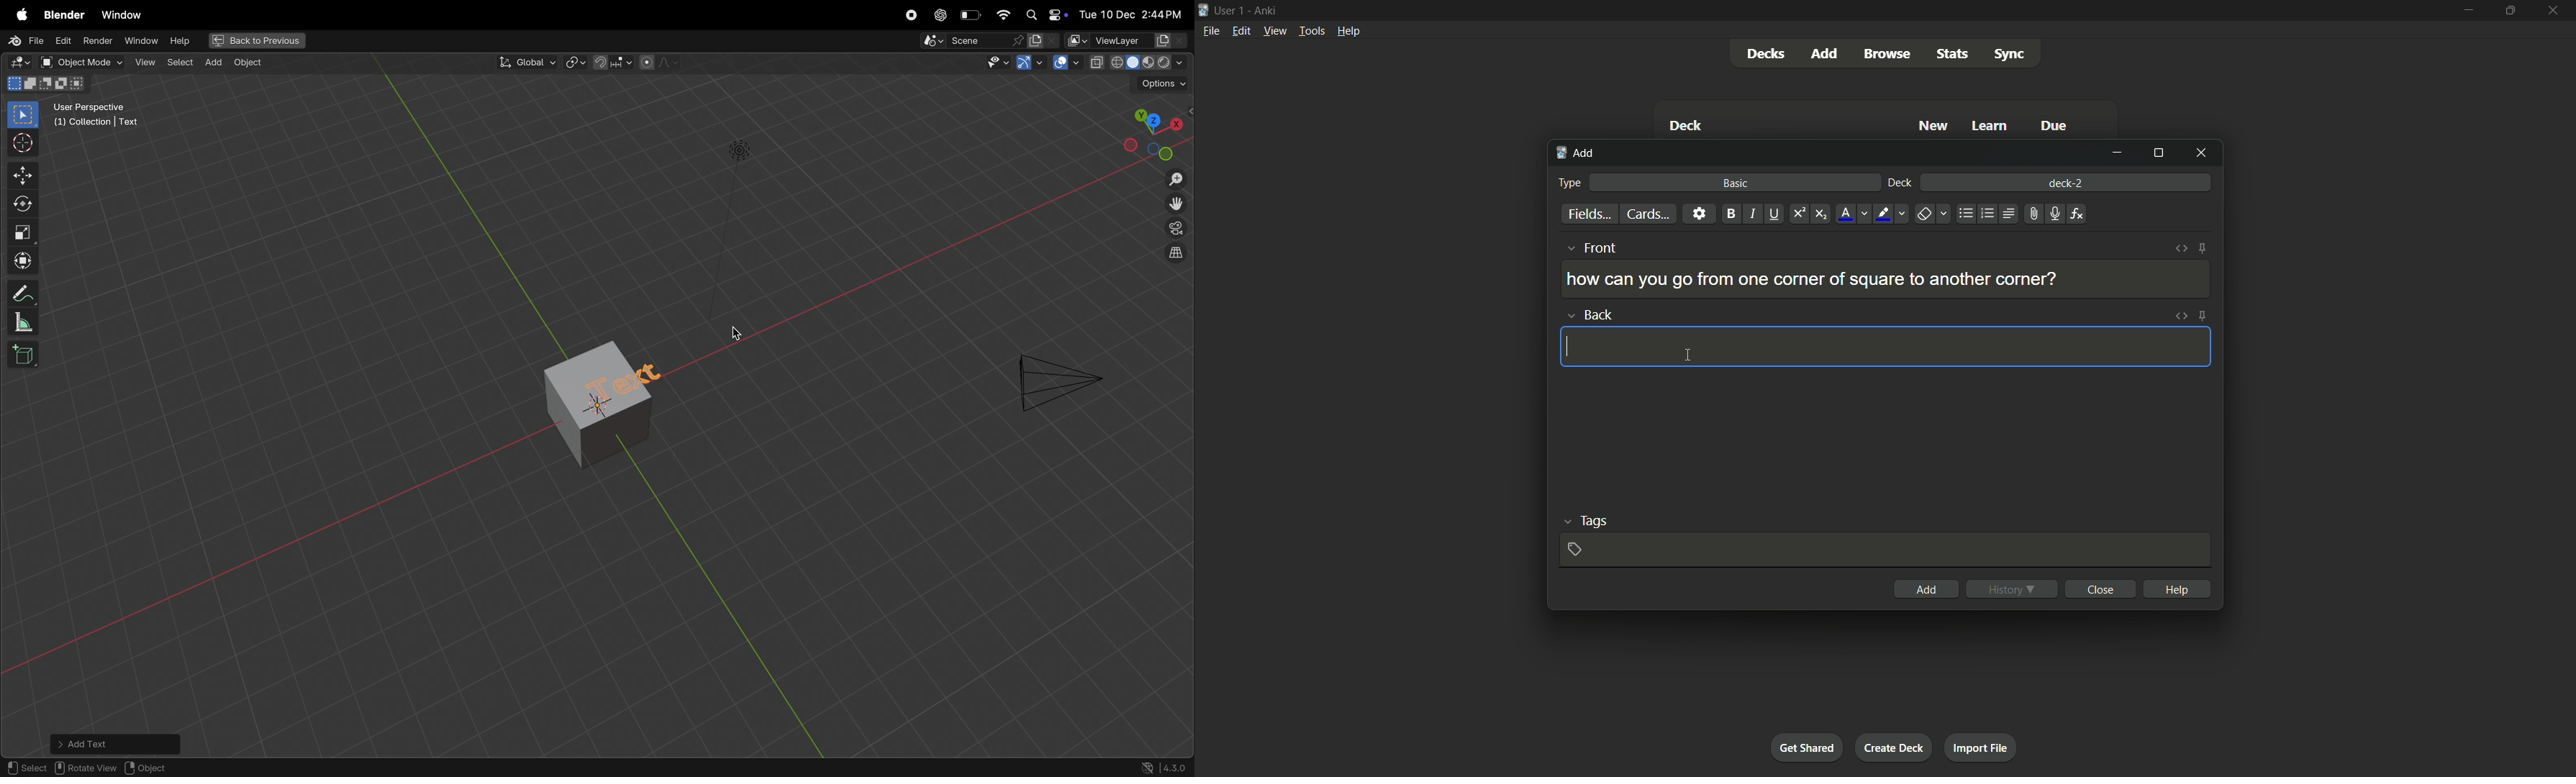 This screenshot has width=2576, height=784. What do you see at coordinates (1992, 126) in the screenshot?
I see `learn` at bounding box center [1992, 126].